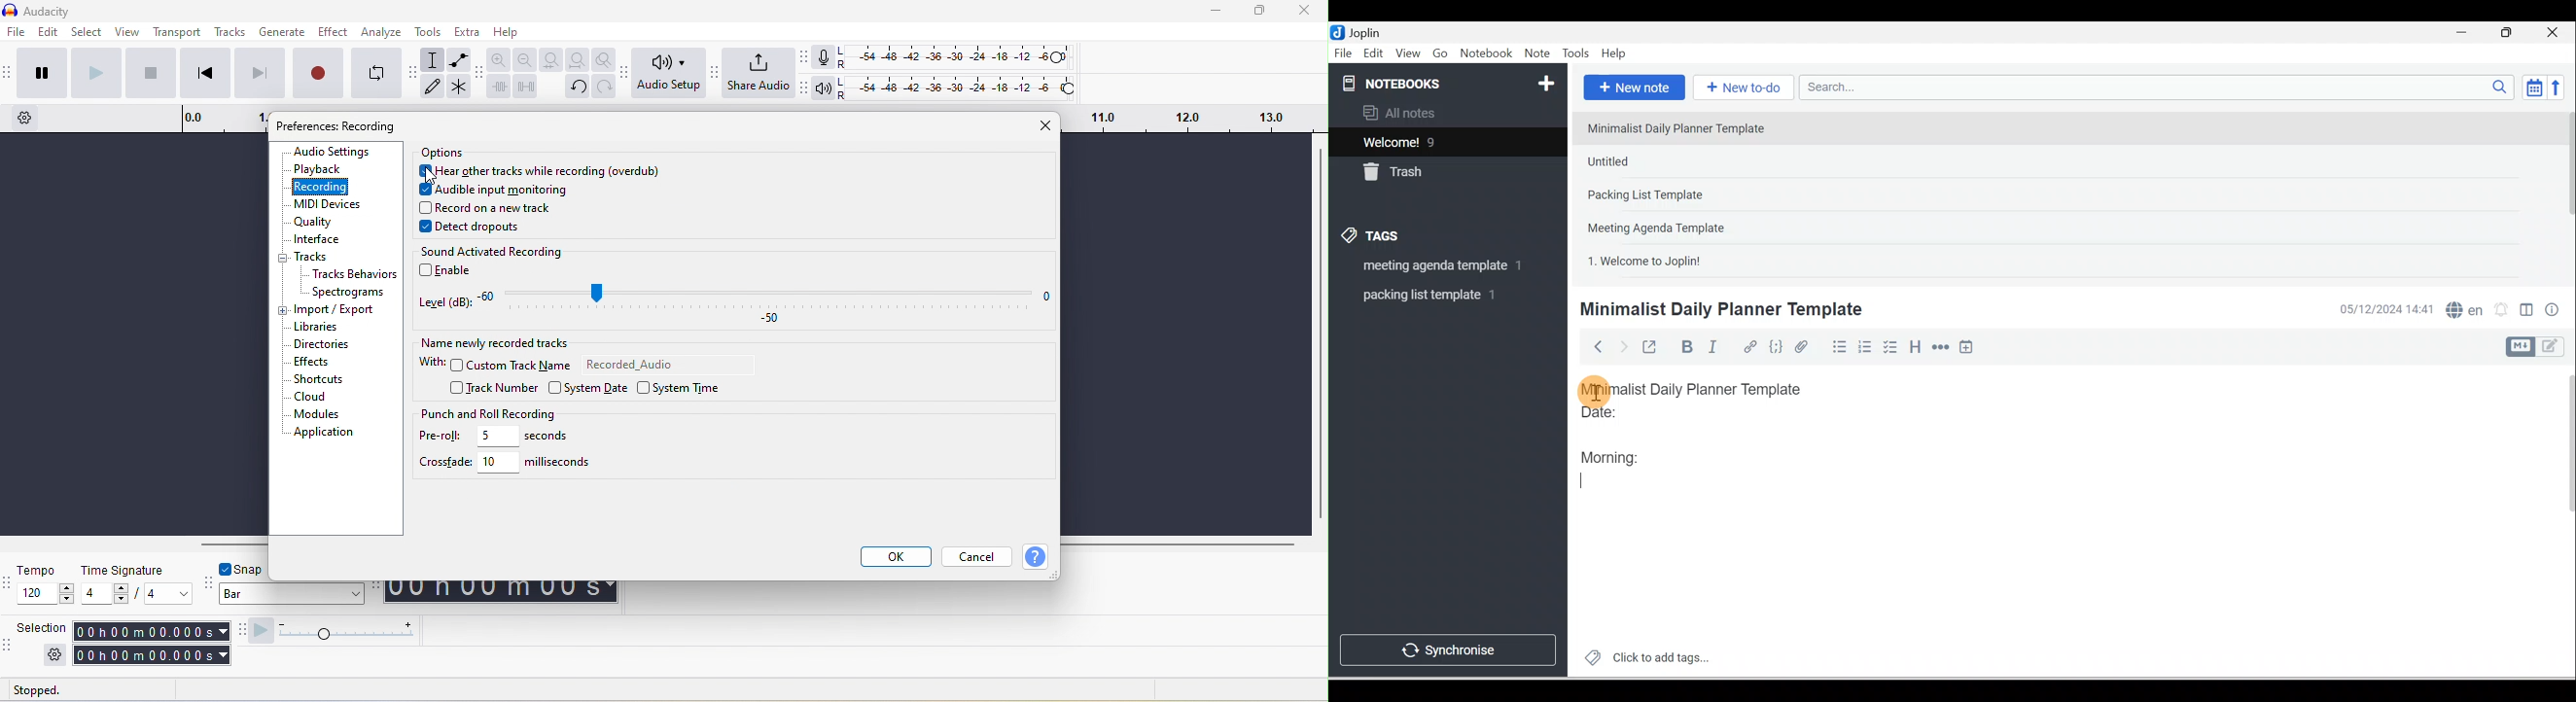  Describe the element at coordinates (311, 258) in the screenshot. I see `track` at that location.